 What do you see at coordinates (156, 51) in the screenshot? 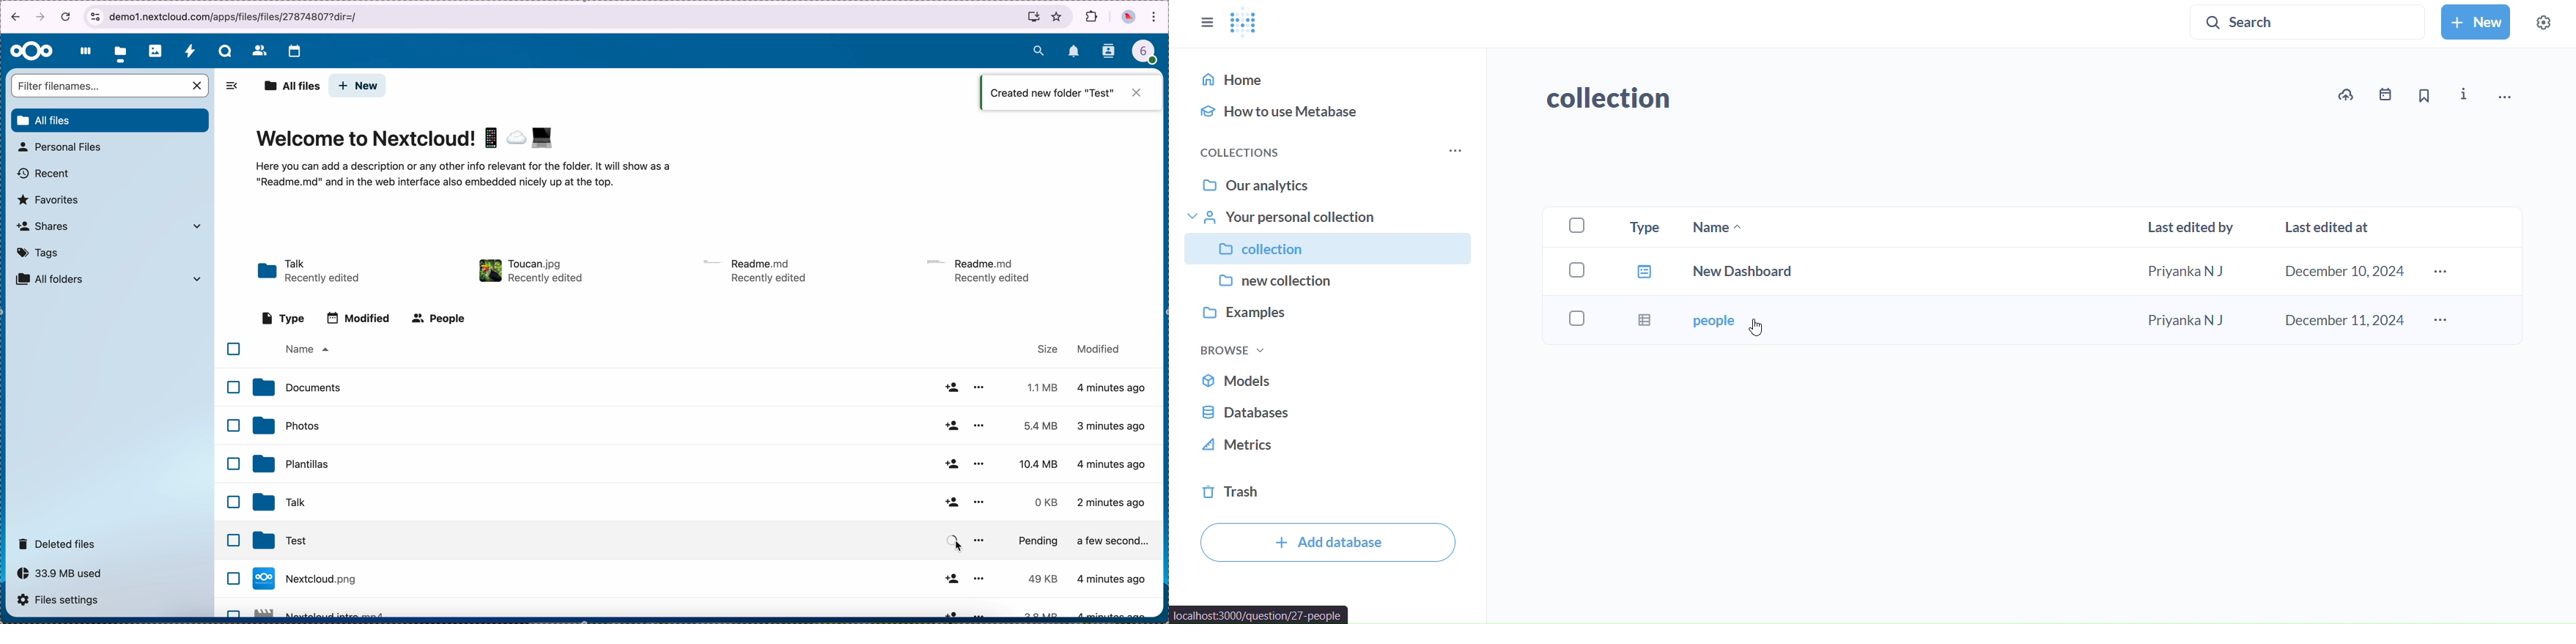
I see `photos` at bounding box center [156, 51].